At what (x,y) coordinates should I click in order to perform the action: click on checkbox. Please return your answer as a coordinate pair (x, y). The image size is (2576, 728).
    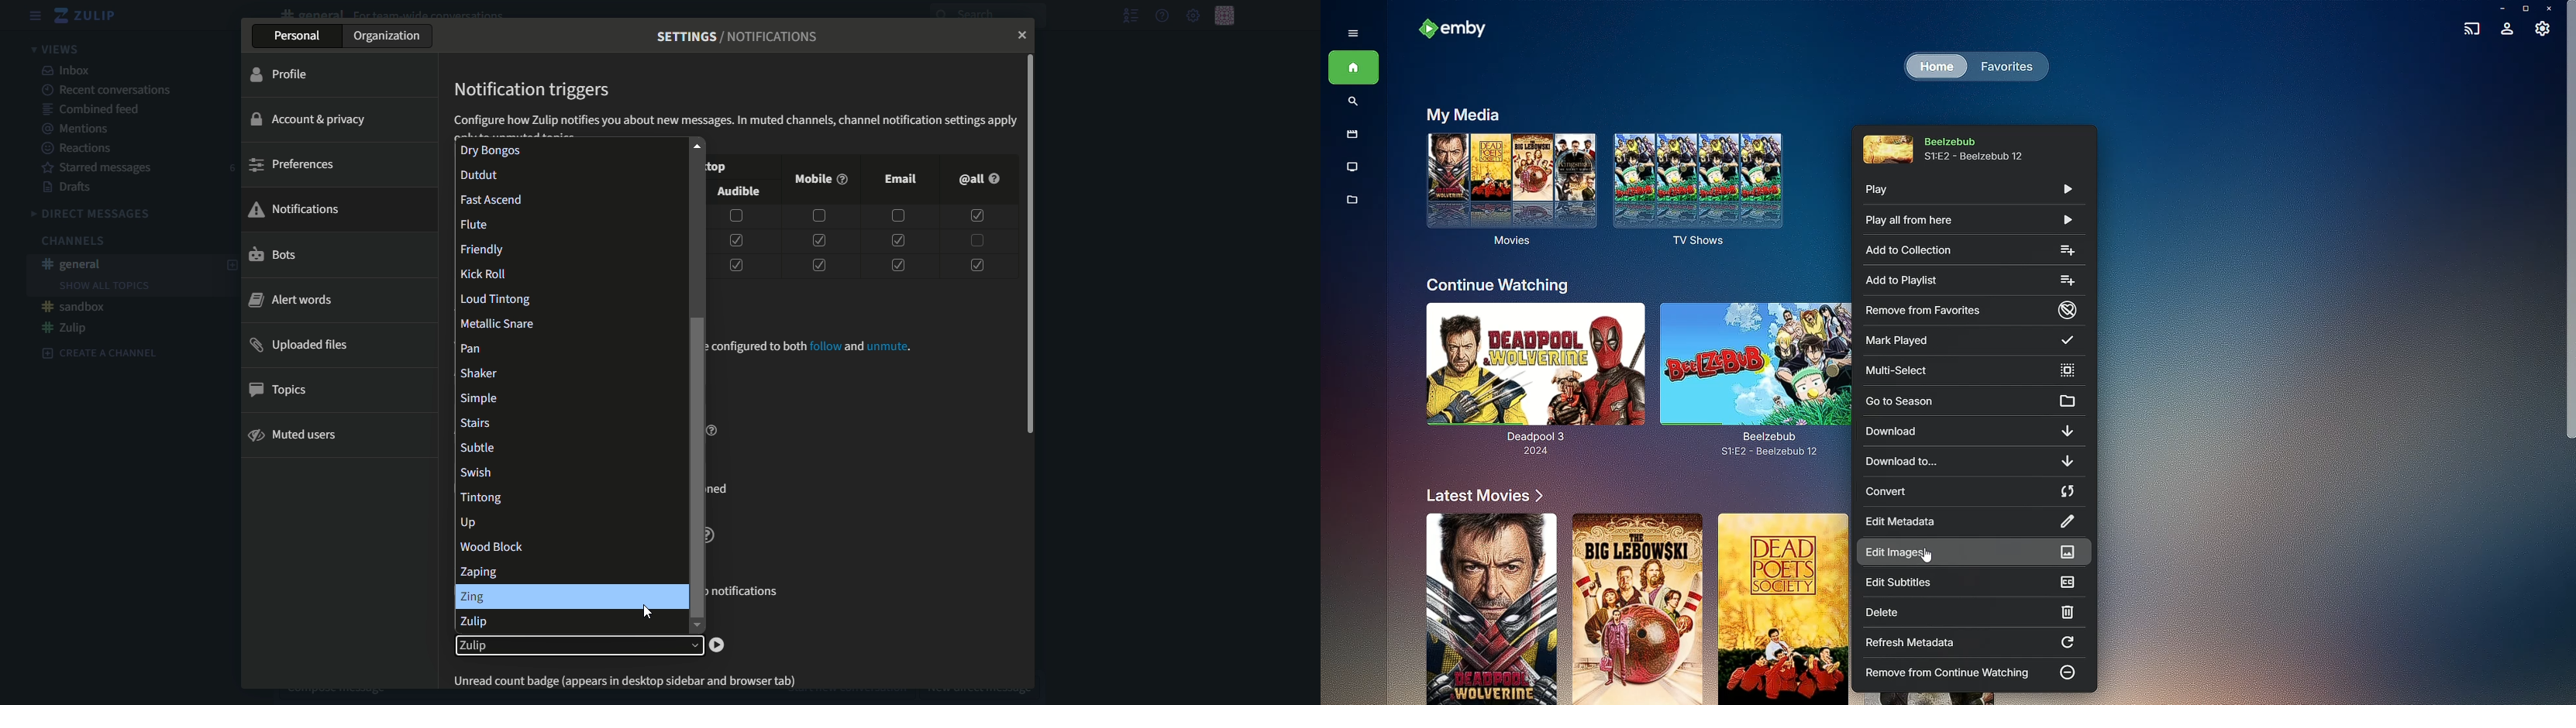
    Looking at the image, I should click on (896, 239).